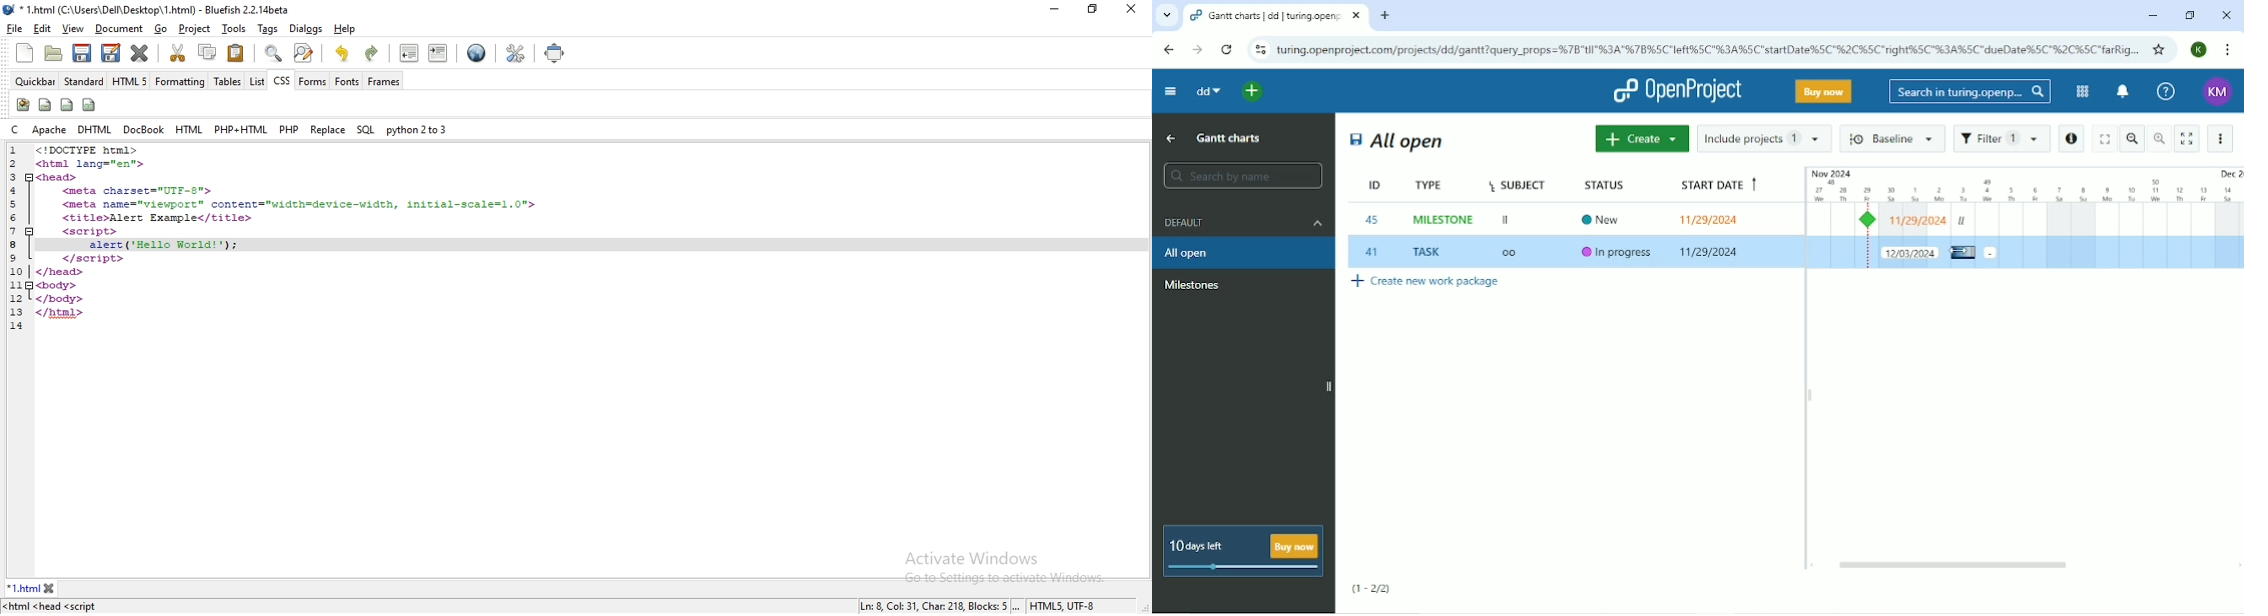 This screenshot has width=2268, height=616. Describe the element at coordinates (112, 53) in the screenshot. I see `edit` at that location.